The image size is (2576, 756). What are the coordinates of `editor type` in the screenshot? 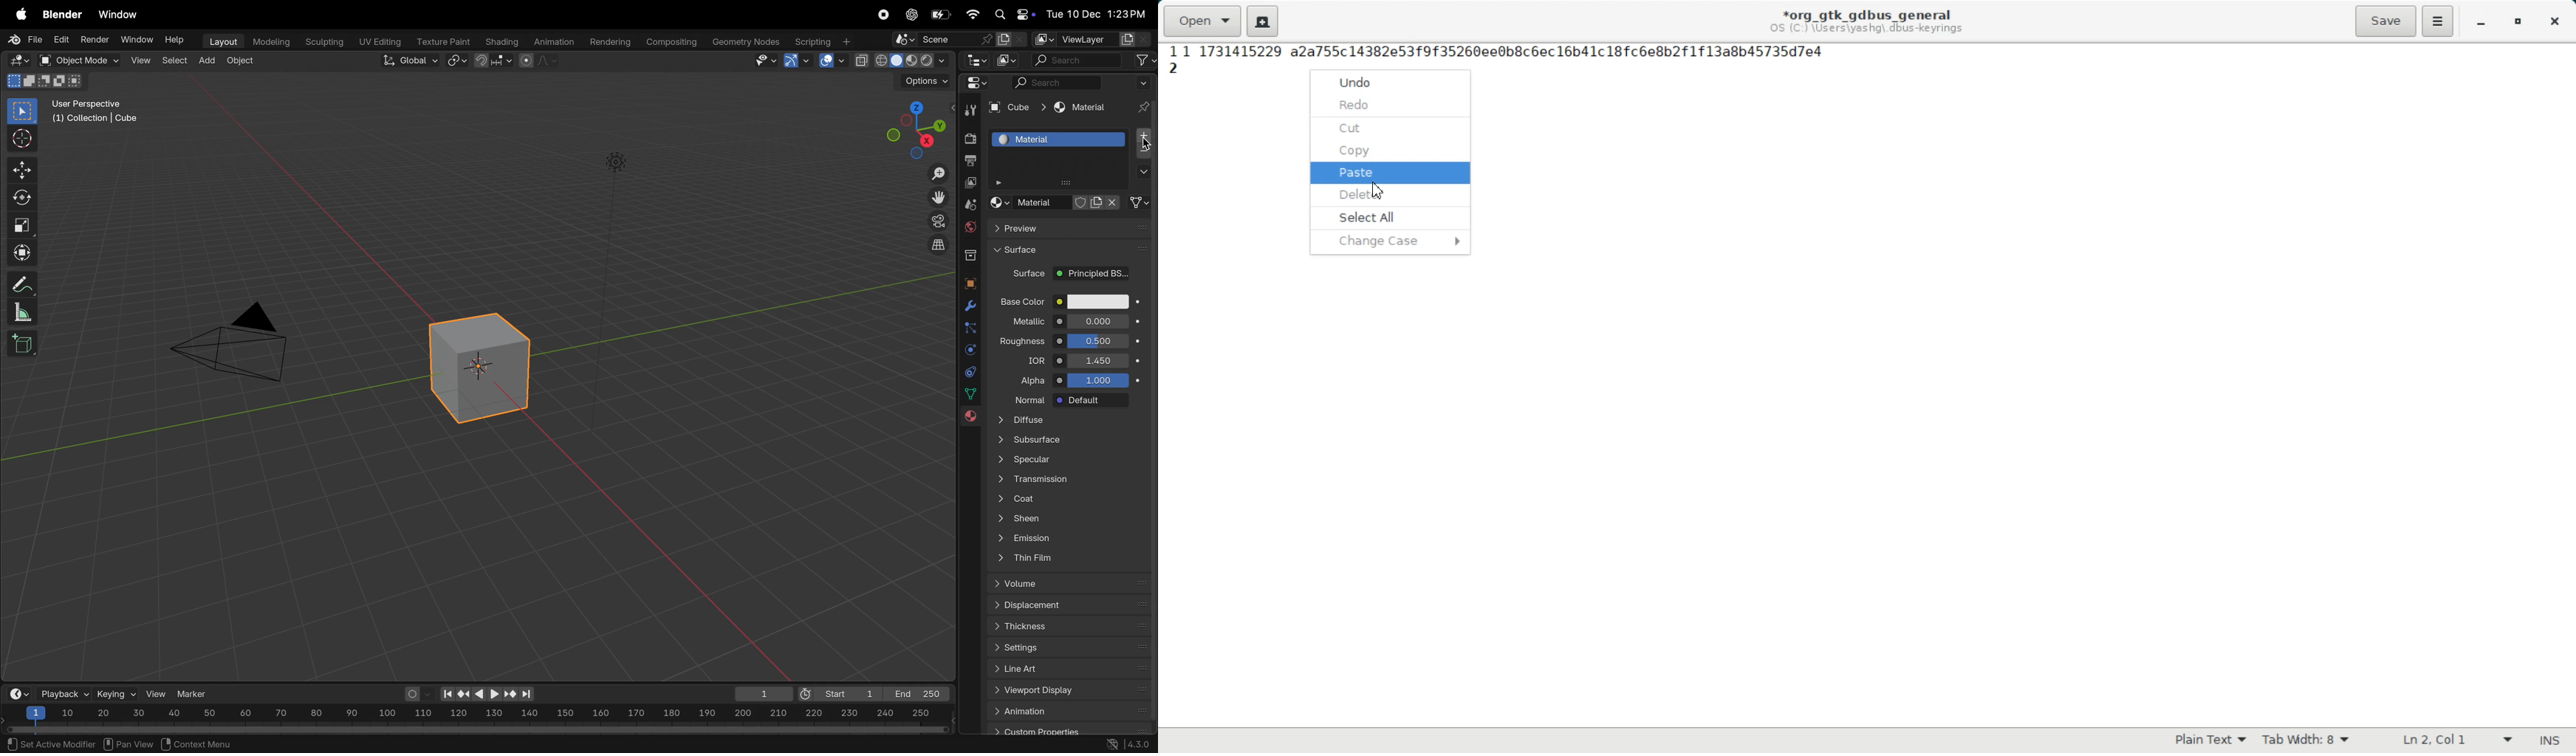 It's located at (978, 62).